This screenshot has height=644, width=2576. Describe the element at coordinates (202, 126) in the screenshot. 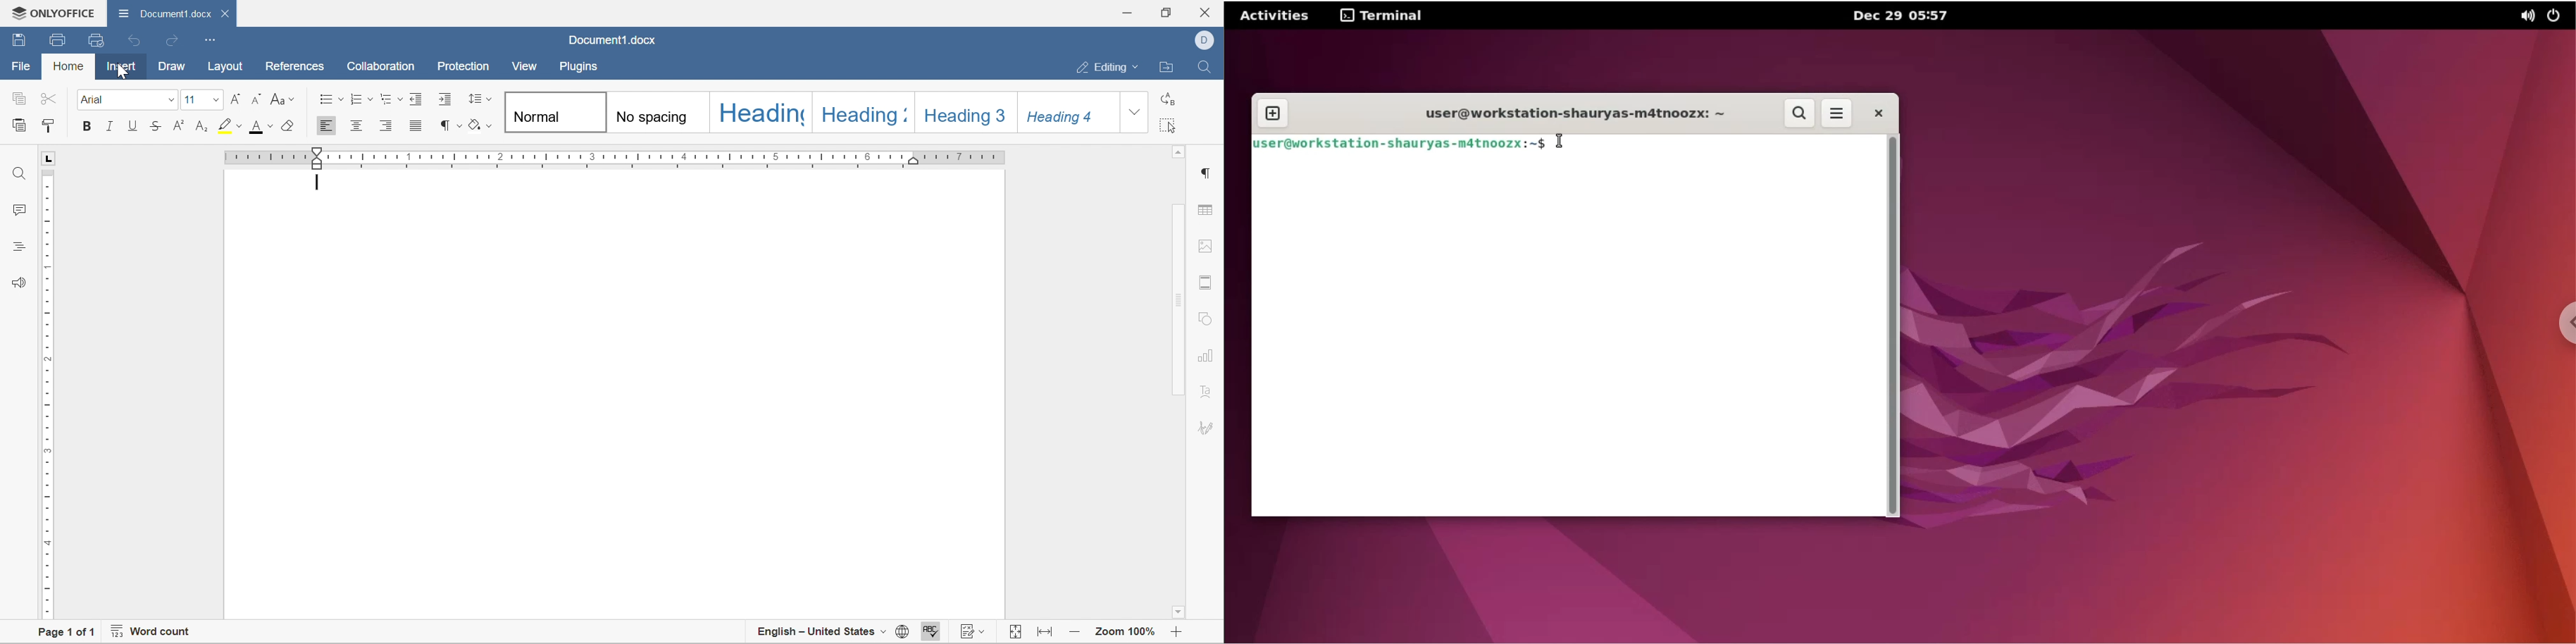

I see `Subscript` at that location.